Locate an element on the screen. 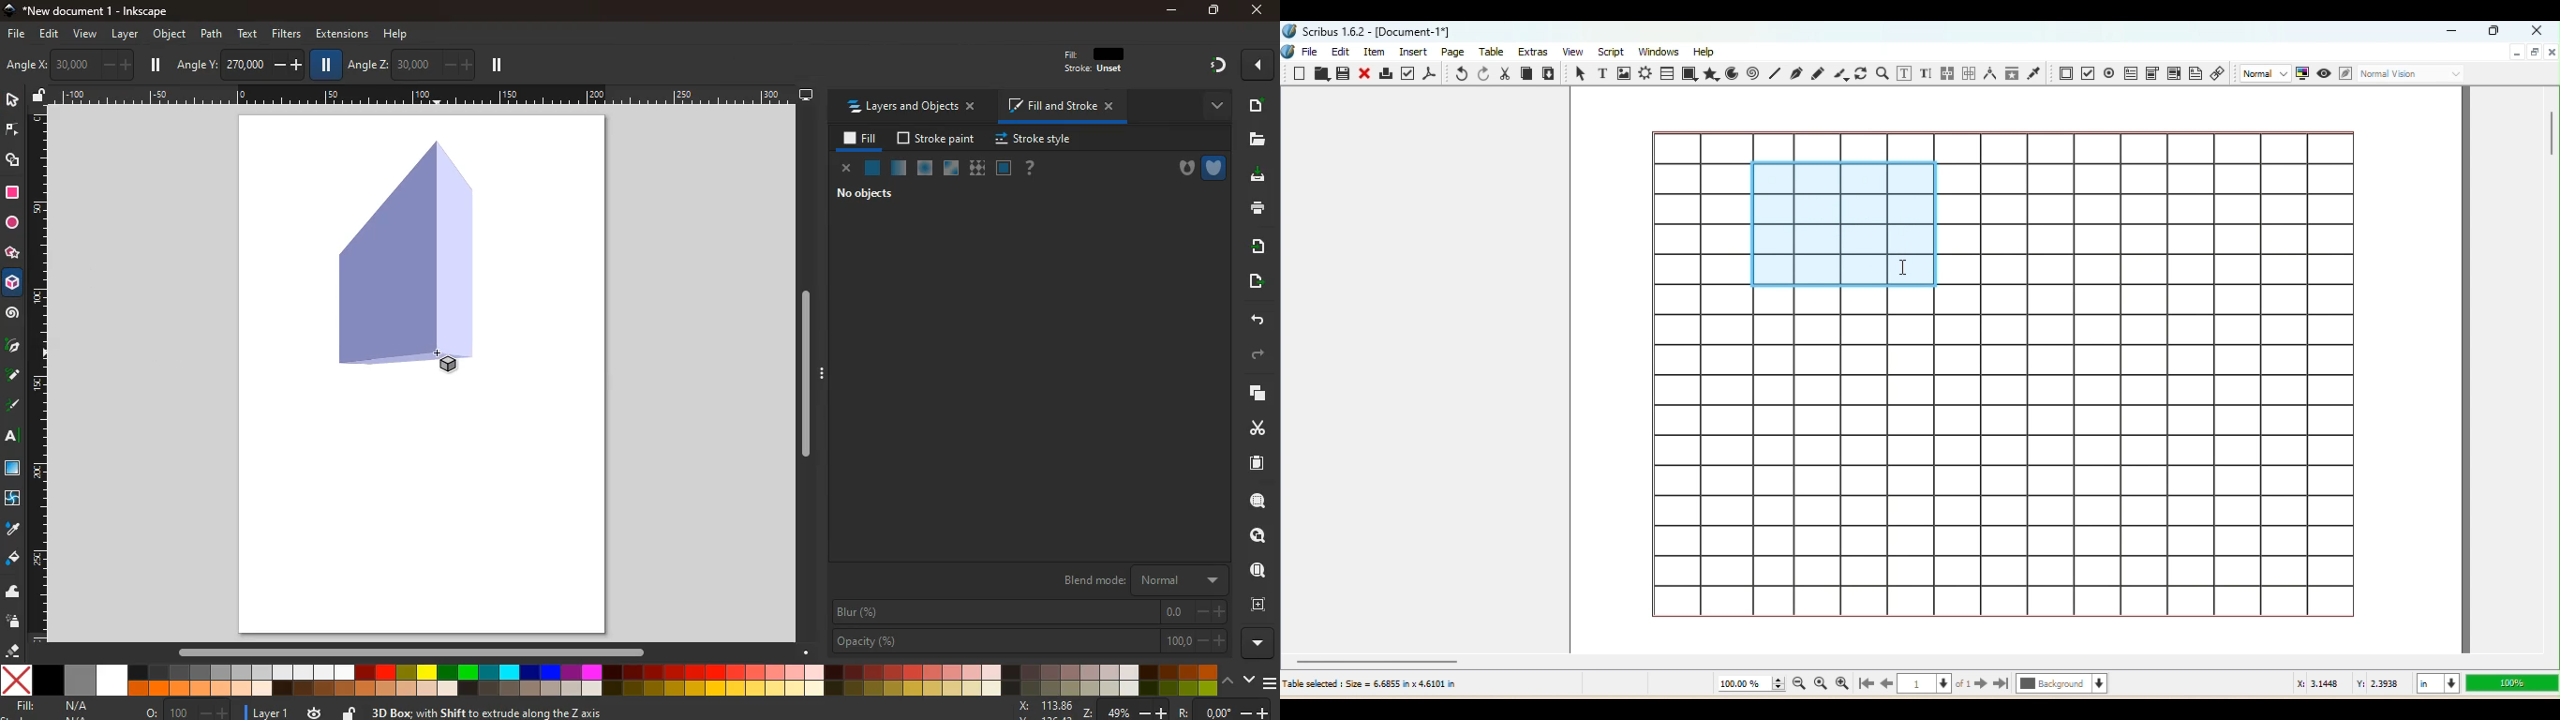 The image size is (2576, 728). Link text frames is located at coordinates (1946, 72).